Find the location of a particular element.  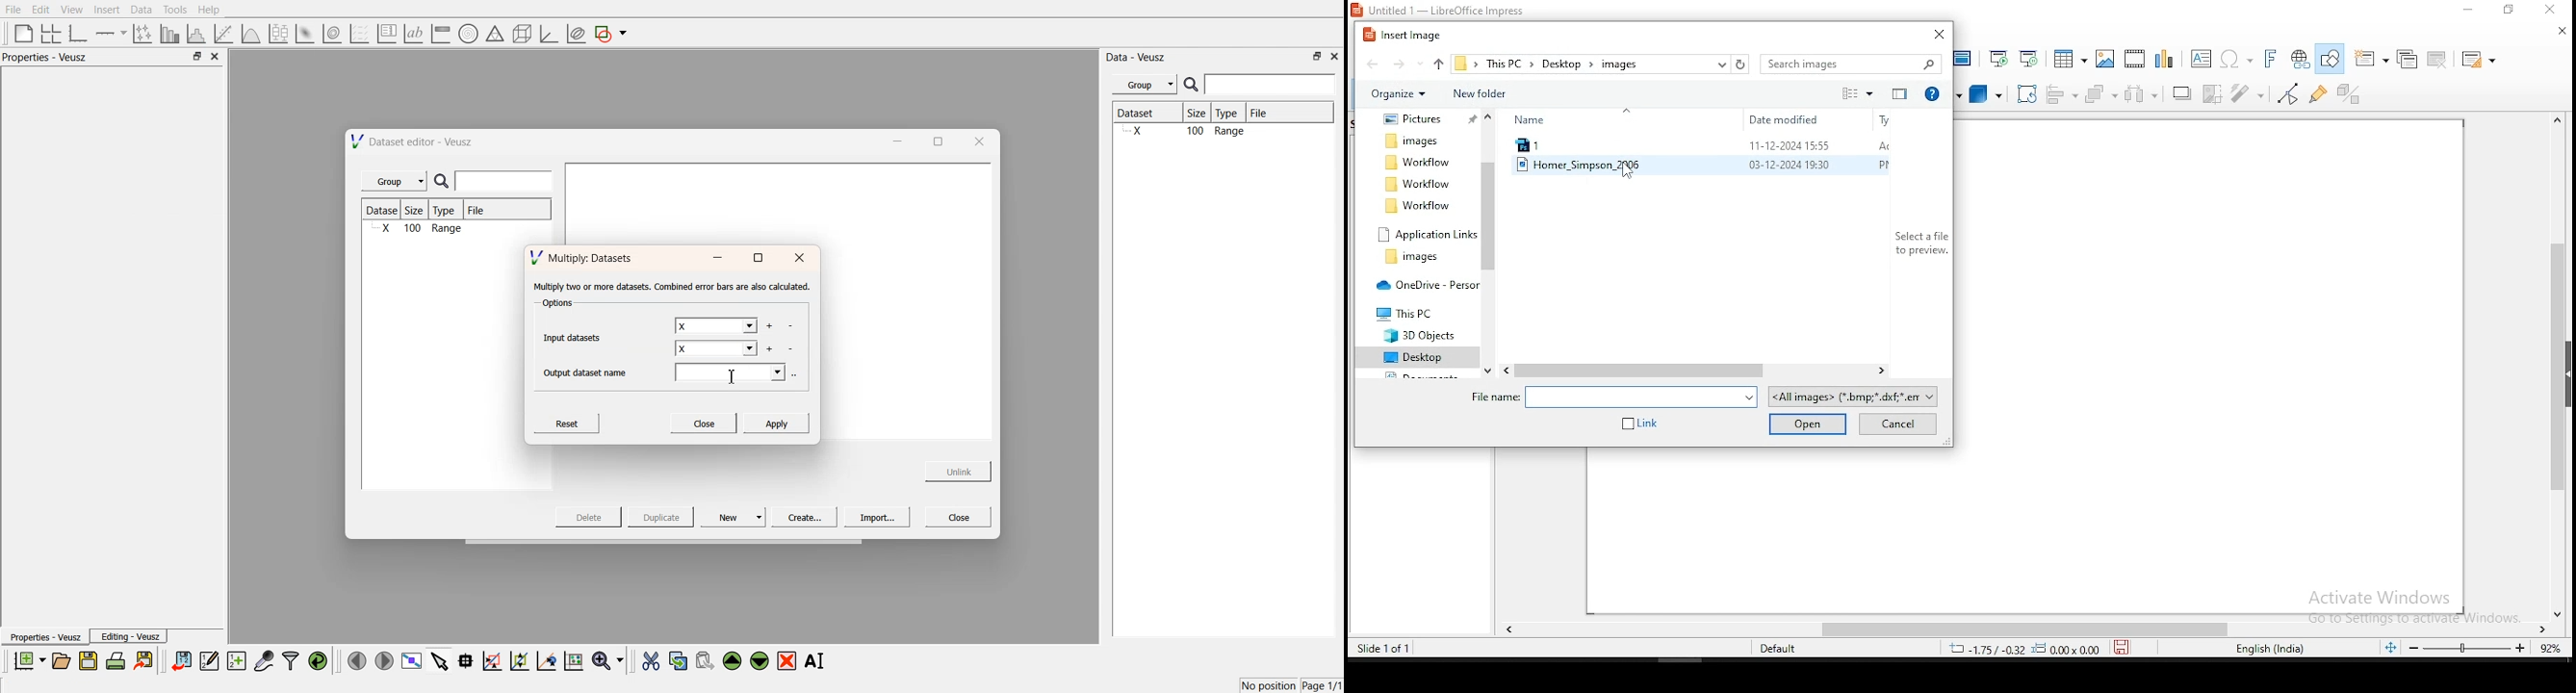

delete datasets is located at coordinates (792, 349).